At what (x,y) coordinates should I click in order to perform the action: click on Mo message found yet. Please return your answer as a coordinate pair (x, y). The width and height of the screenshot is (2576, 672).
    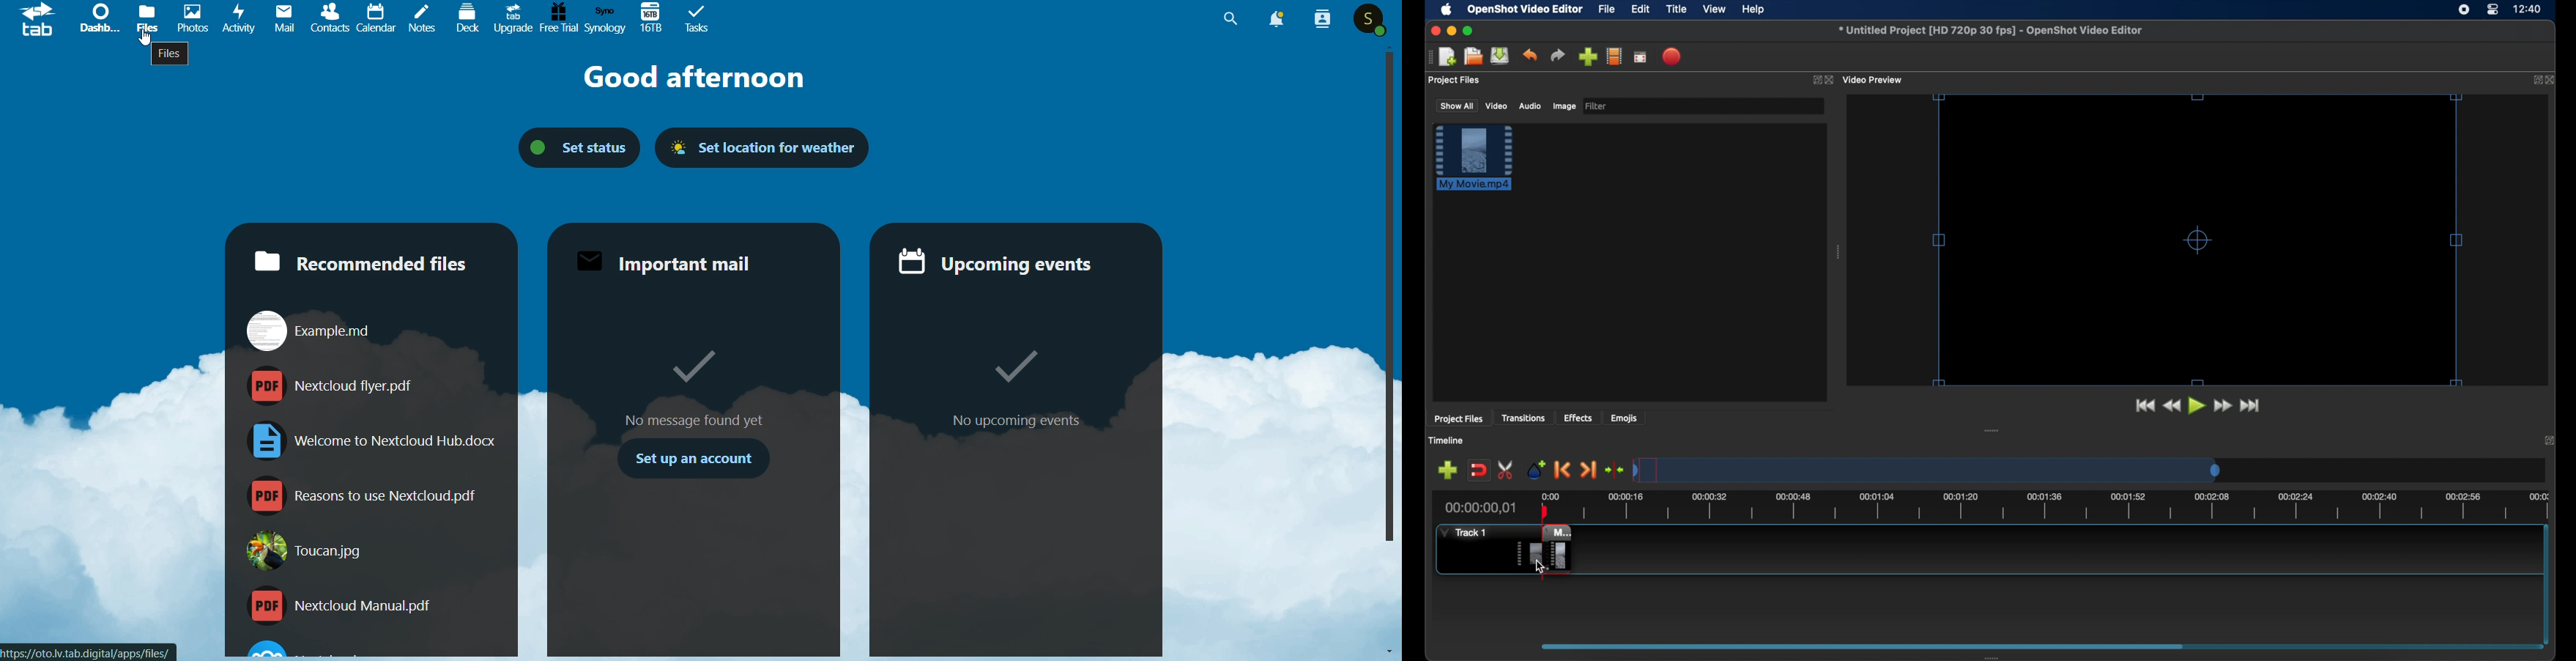
    Looking at the image, I should click on (700, 388).